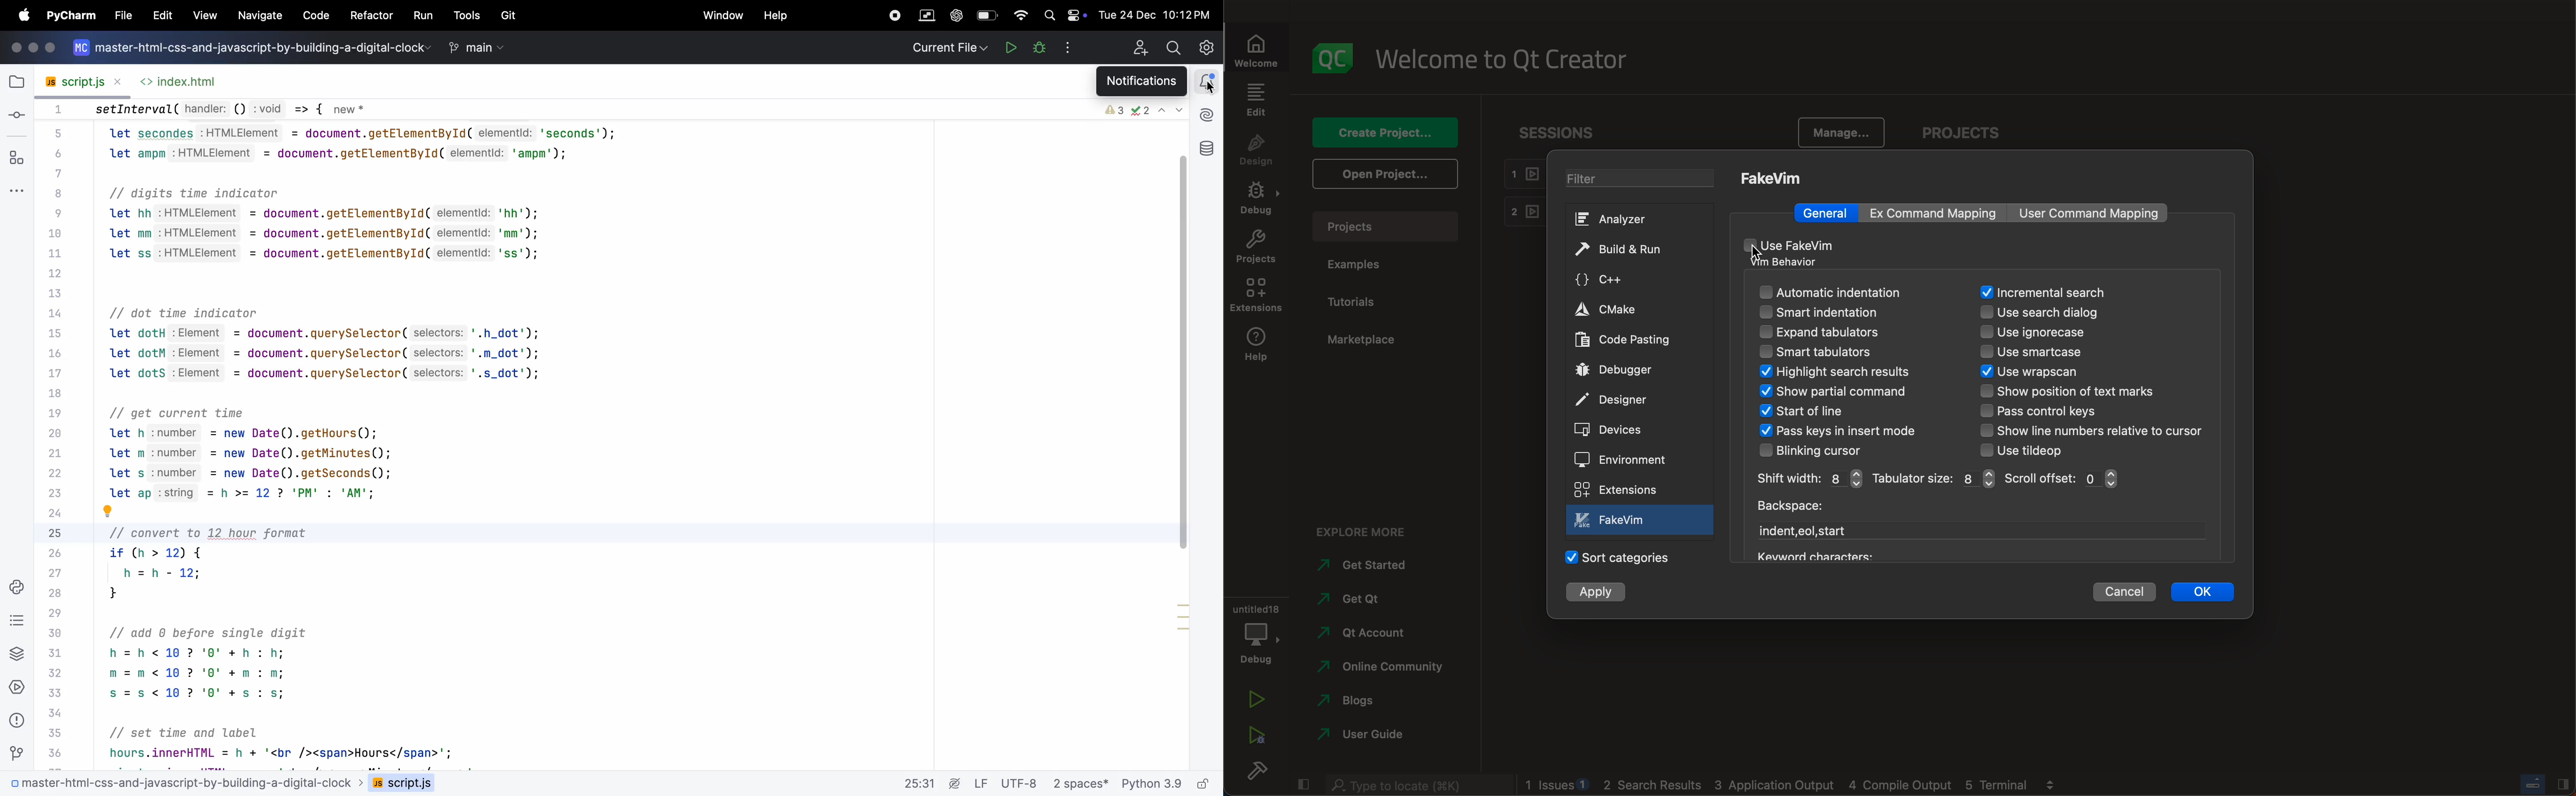 This screenshot has width=2576, height=812. I want to click on marketplace, so click(1365, 339).